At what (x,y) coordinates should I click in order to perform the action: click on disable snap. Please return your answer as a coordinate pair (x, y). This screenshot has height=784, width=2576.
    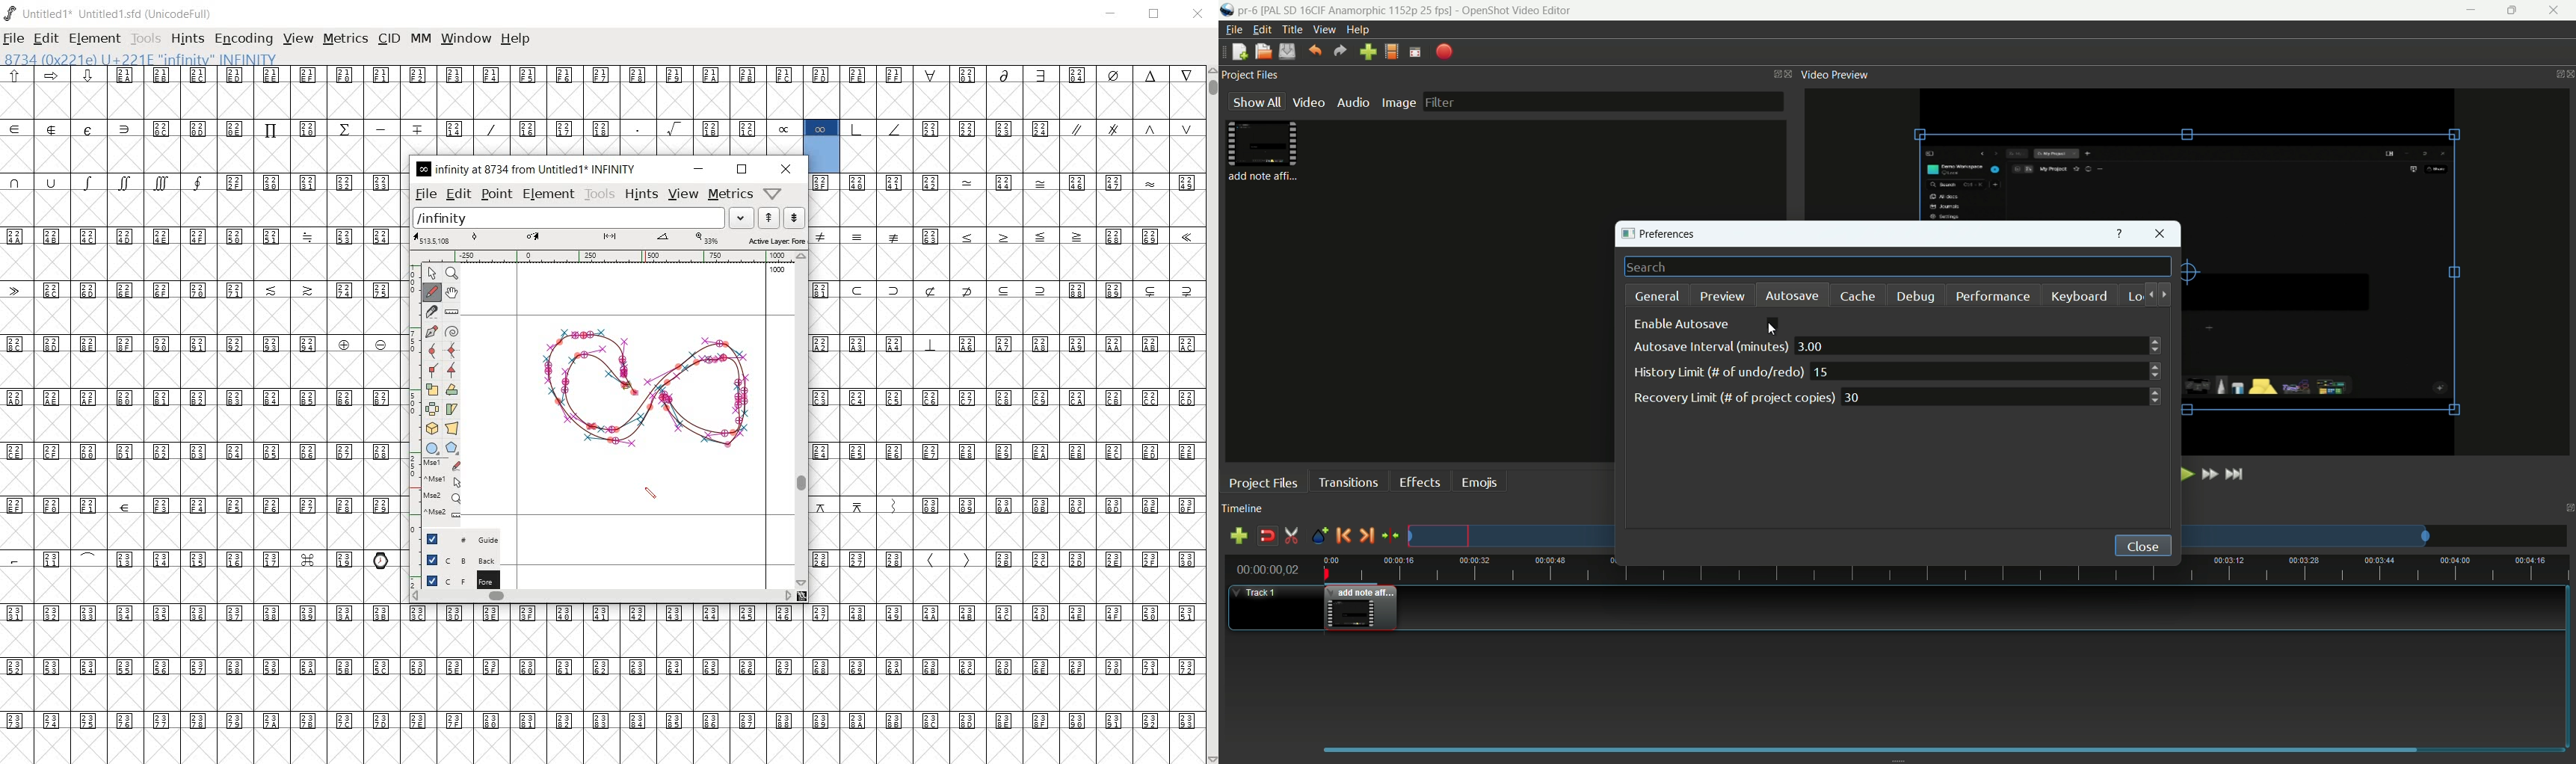
    Looking at the image, I should click on (1267, 536).